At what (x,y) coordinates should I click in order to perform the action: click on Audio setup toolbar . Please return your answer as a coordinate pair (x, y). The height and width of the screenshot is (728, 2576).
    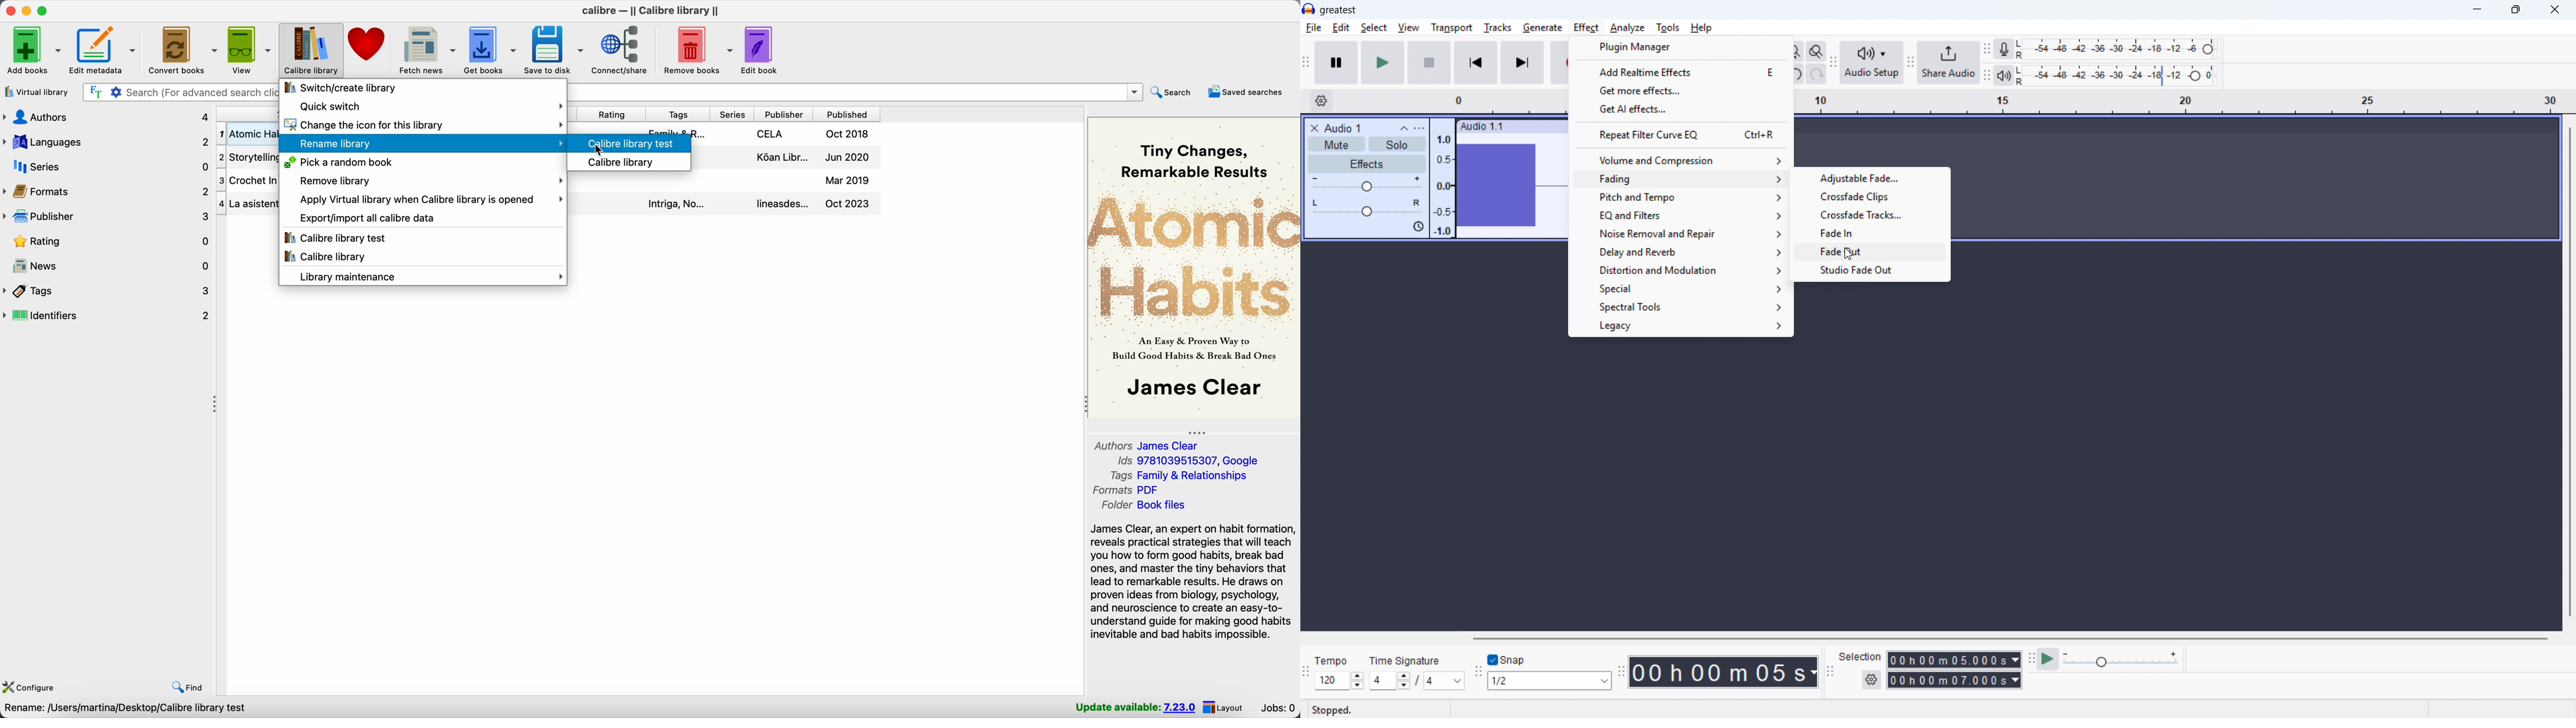
    Looking at the image, I should click on (1834, 64).